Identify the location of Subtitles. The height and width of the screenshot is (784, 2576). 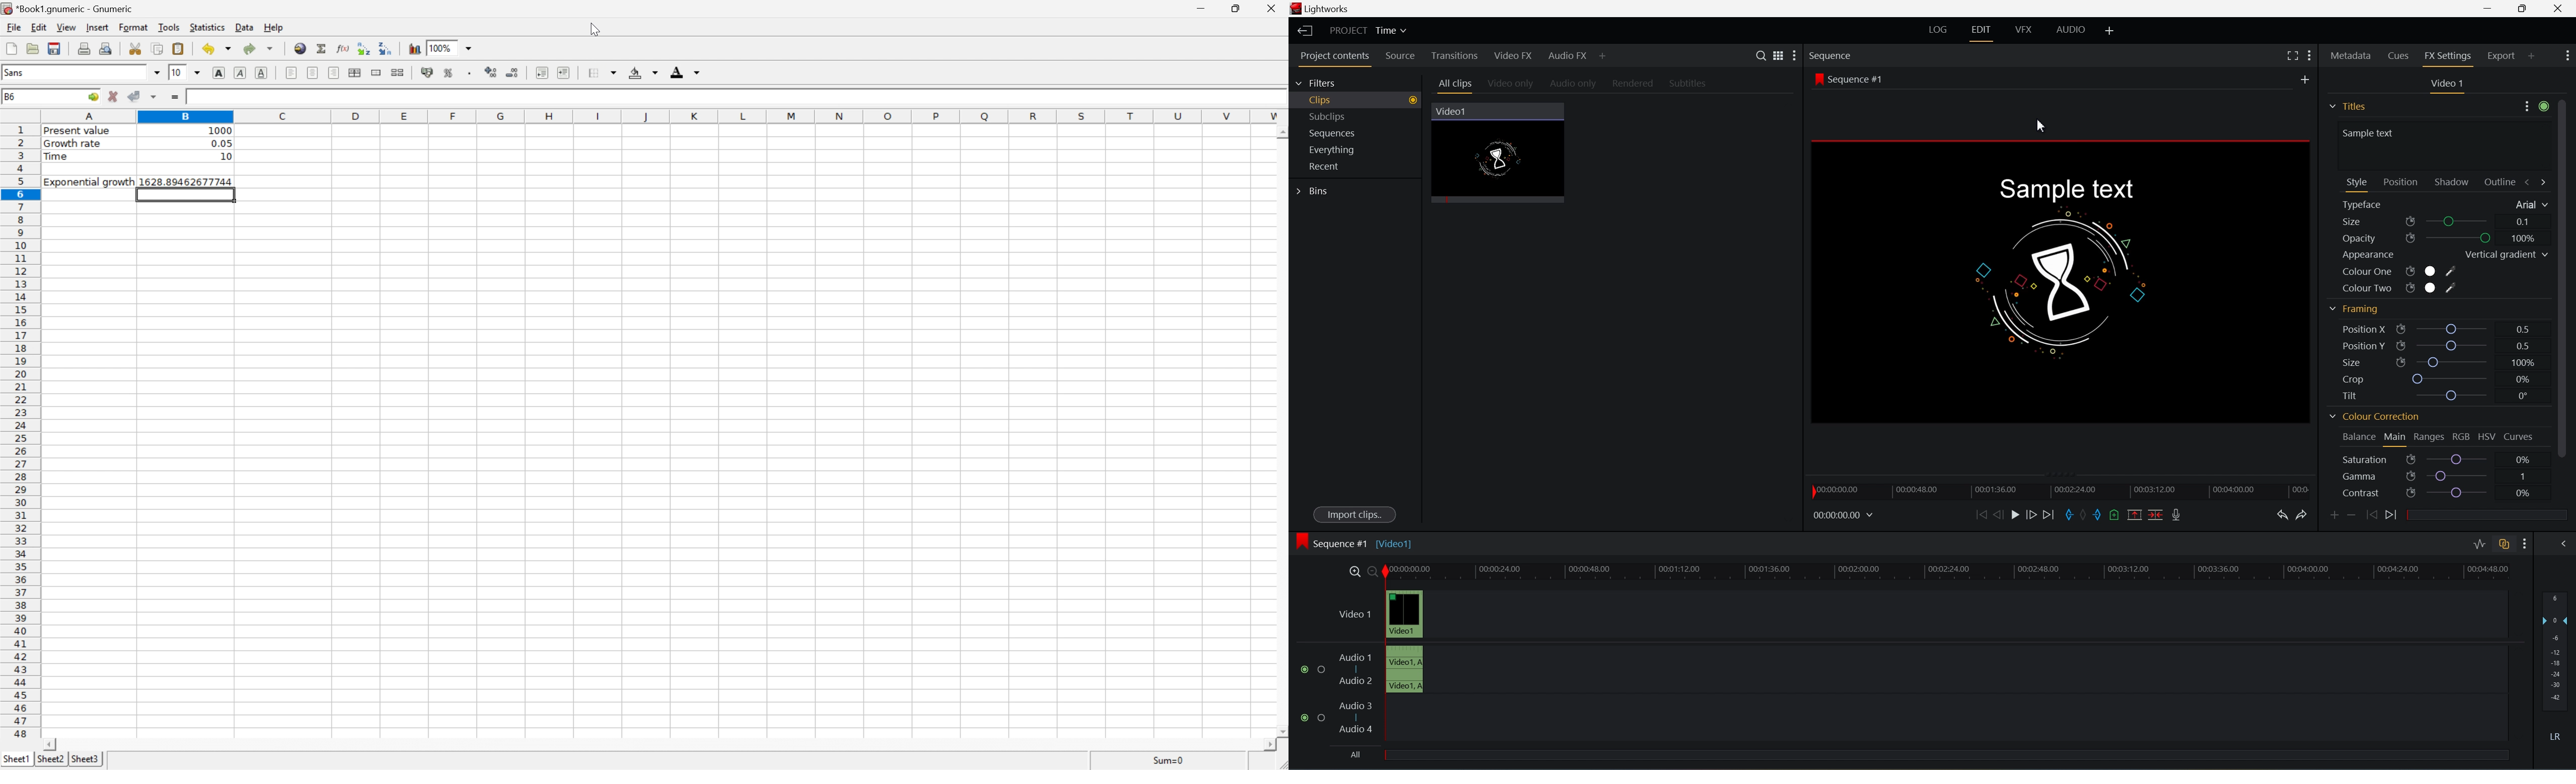
(1689, 83).